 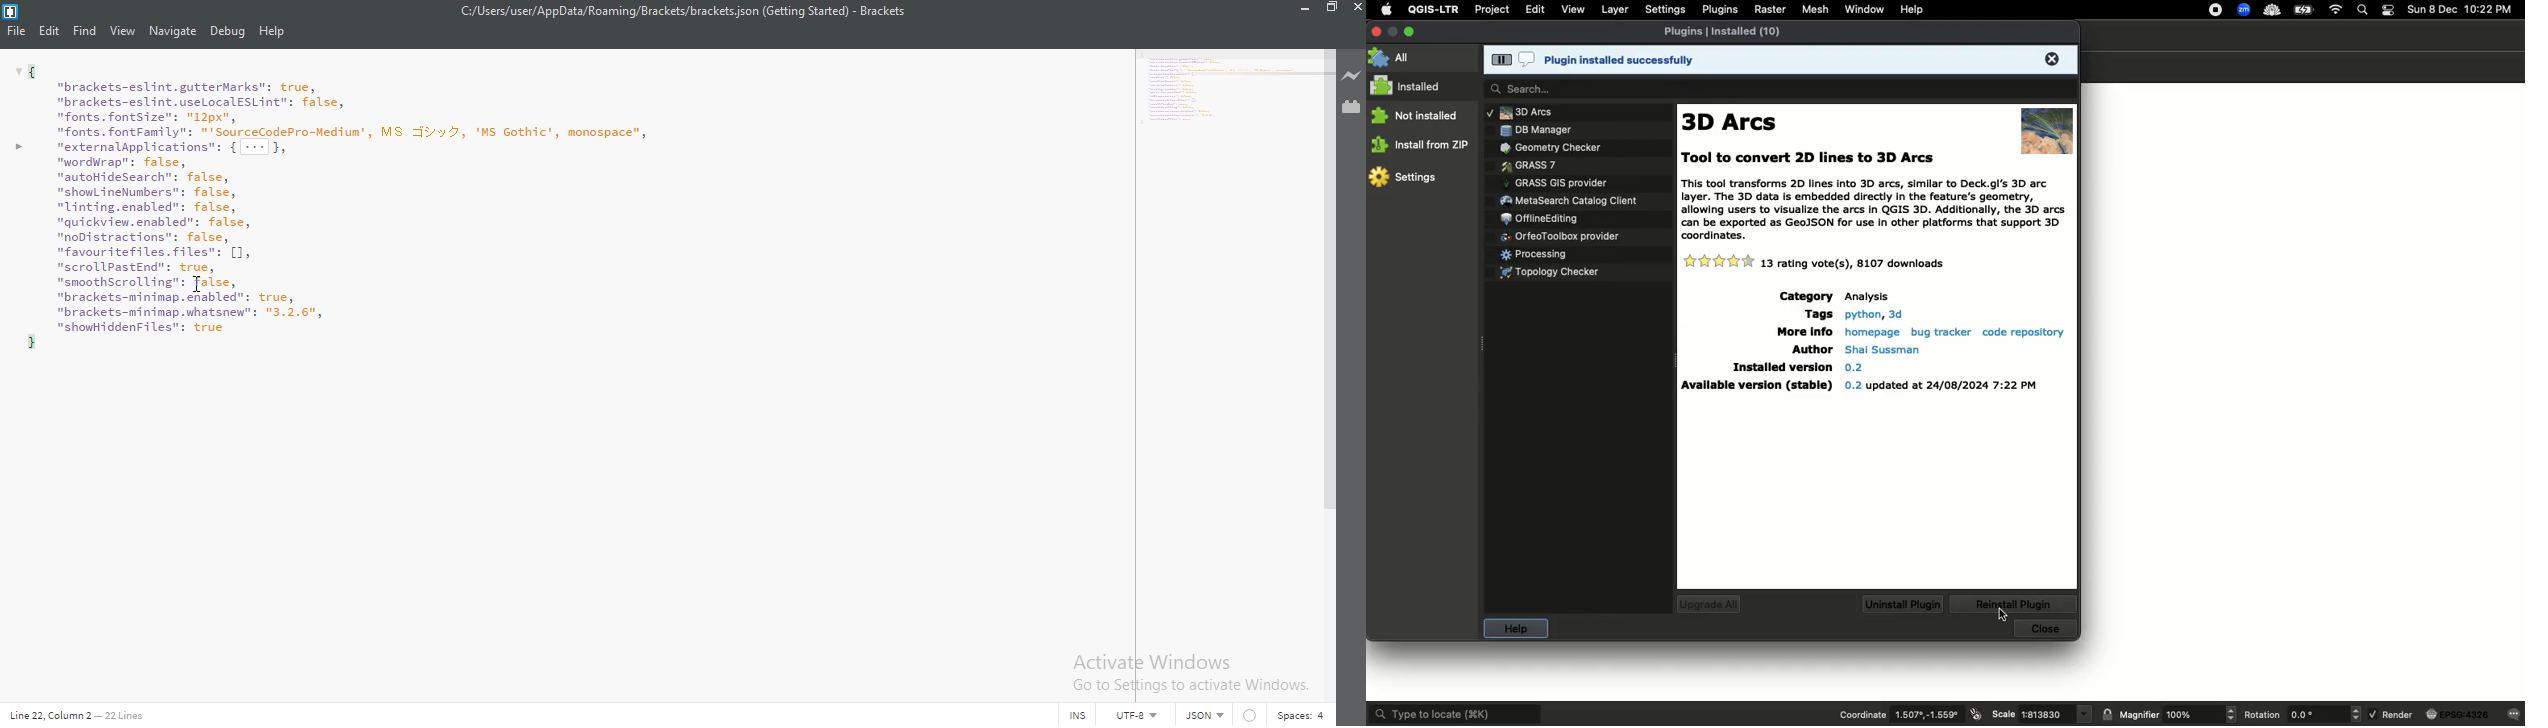 I want to click on M | "brackets-eslint. gutterMarks": true, "brackets-eslint.useLocalESLint": false, fonts. fontSize": "1px", fonts. fontFamily": "'SourceCodePro-Hediua', MS TJ'y%, 'MS Gothic’, monospace”, > externalapplications™: { ---|}, "wordurap": false, “autoHideSearch”: false, "showLineNumbers": false, "Linting.enabled": false, “quickview.cnabled”: false, "noDistractions": false, "favouritefiles. Files": [1, "scrollPastEnd": true, "smoothScrol ling”: false, "brackets-mininap. enabled": true, "brackets-mininap.whatsnew": "3.2.6", "showiddenFiles": true H, so click(x=1225, y=92).